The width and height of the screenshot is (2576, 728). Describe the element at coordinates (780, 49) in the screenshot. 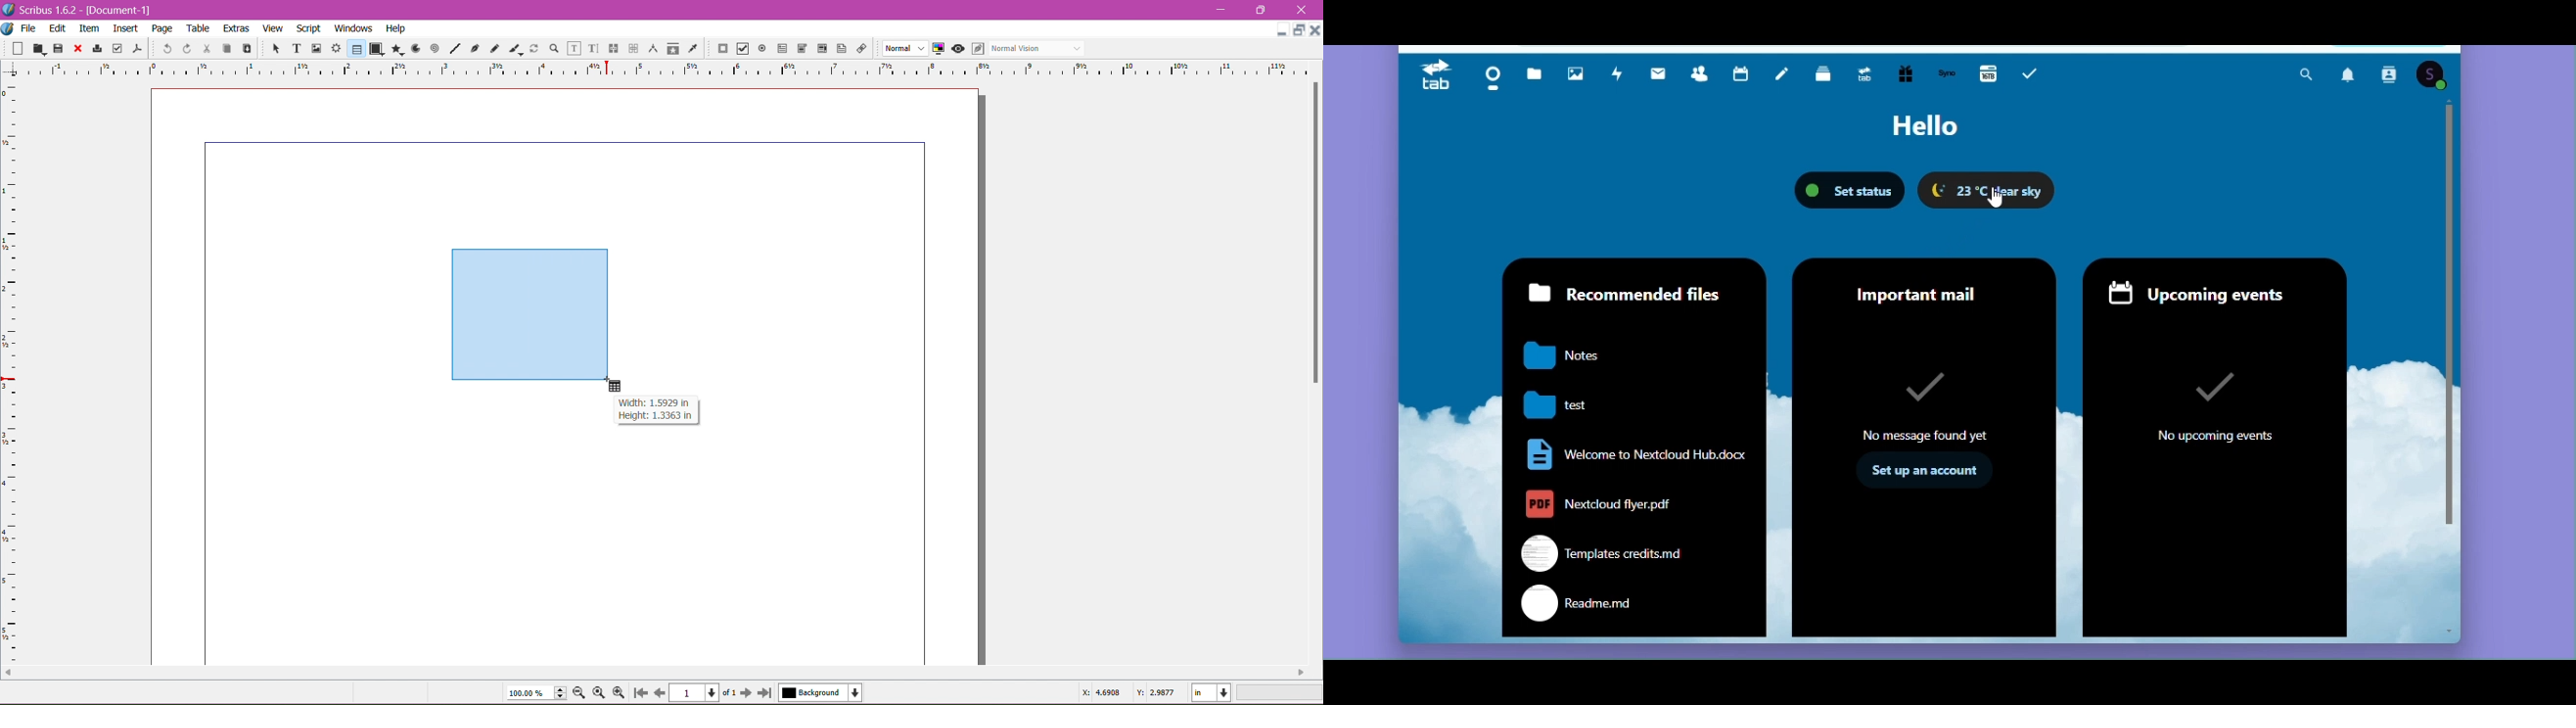

I see `PDF Text Fields` at that location.